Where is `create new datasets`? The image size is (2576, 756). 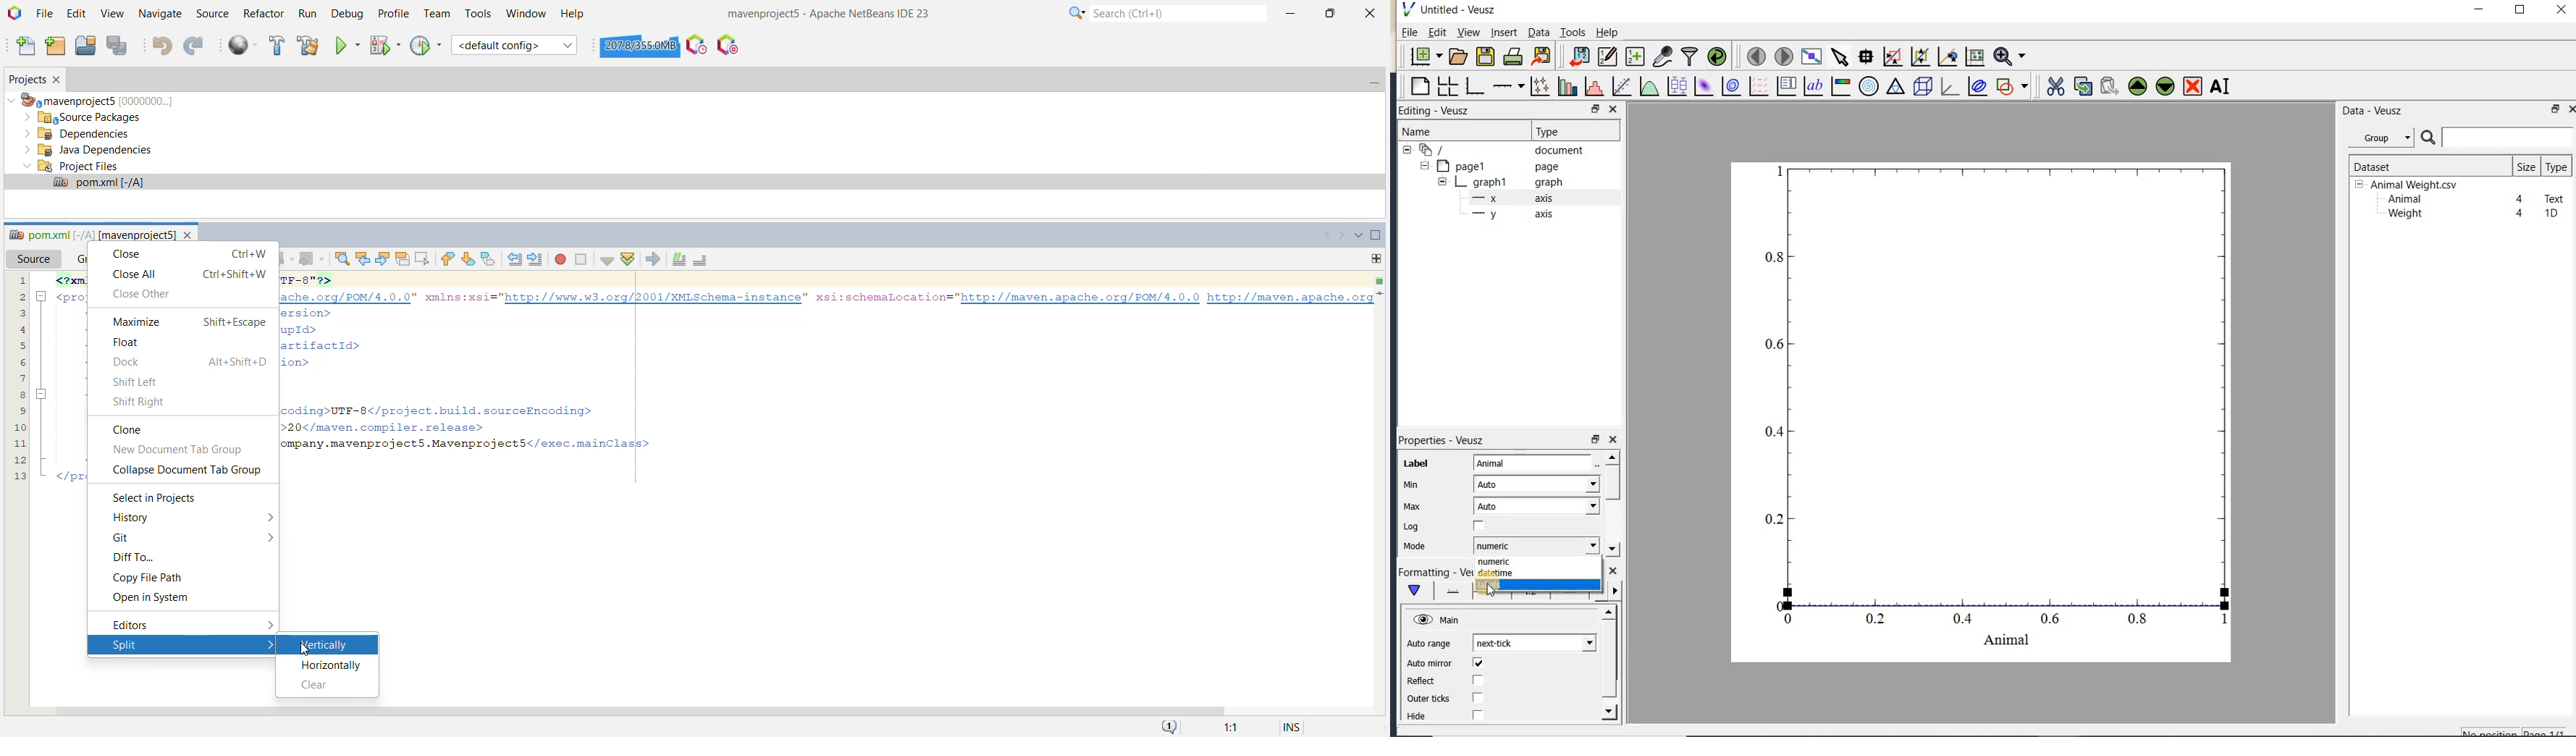
create new datasets is located at coordinates (1635, 55).